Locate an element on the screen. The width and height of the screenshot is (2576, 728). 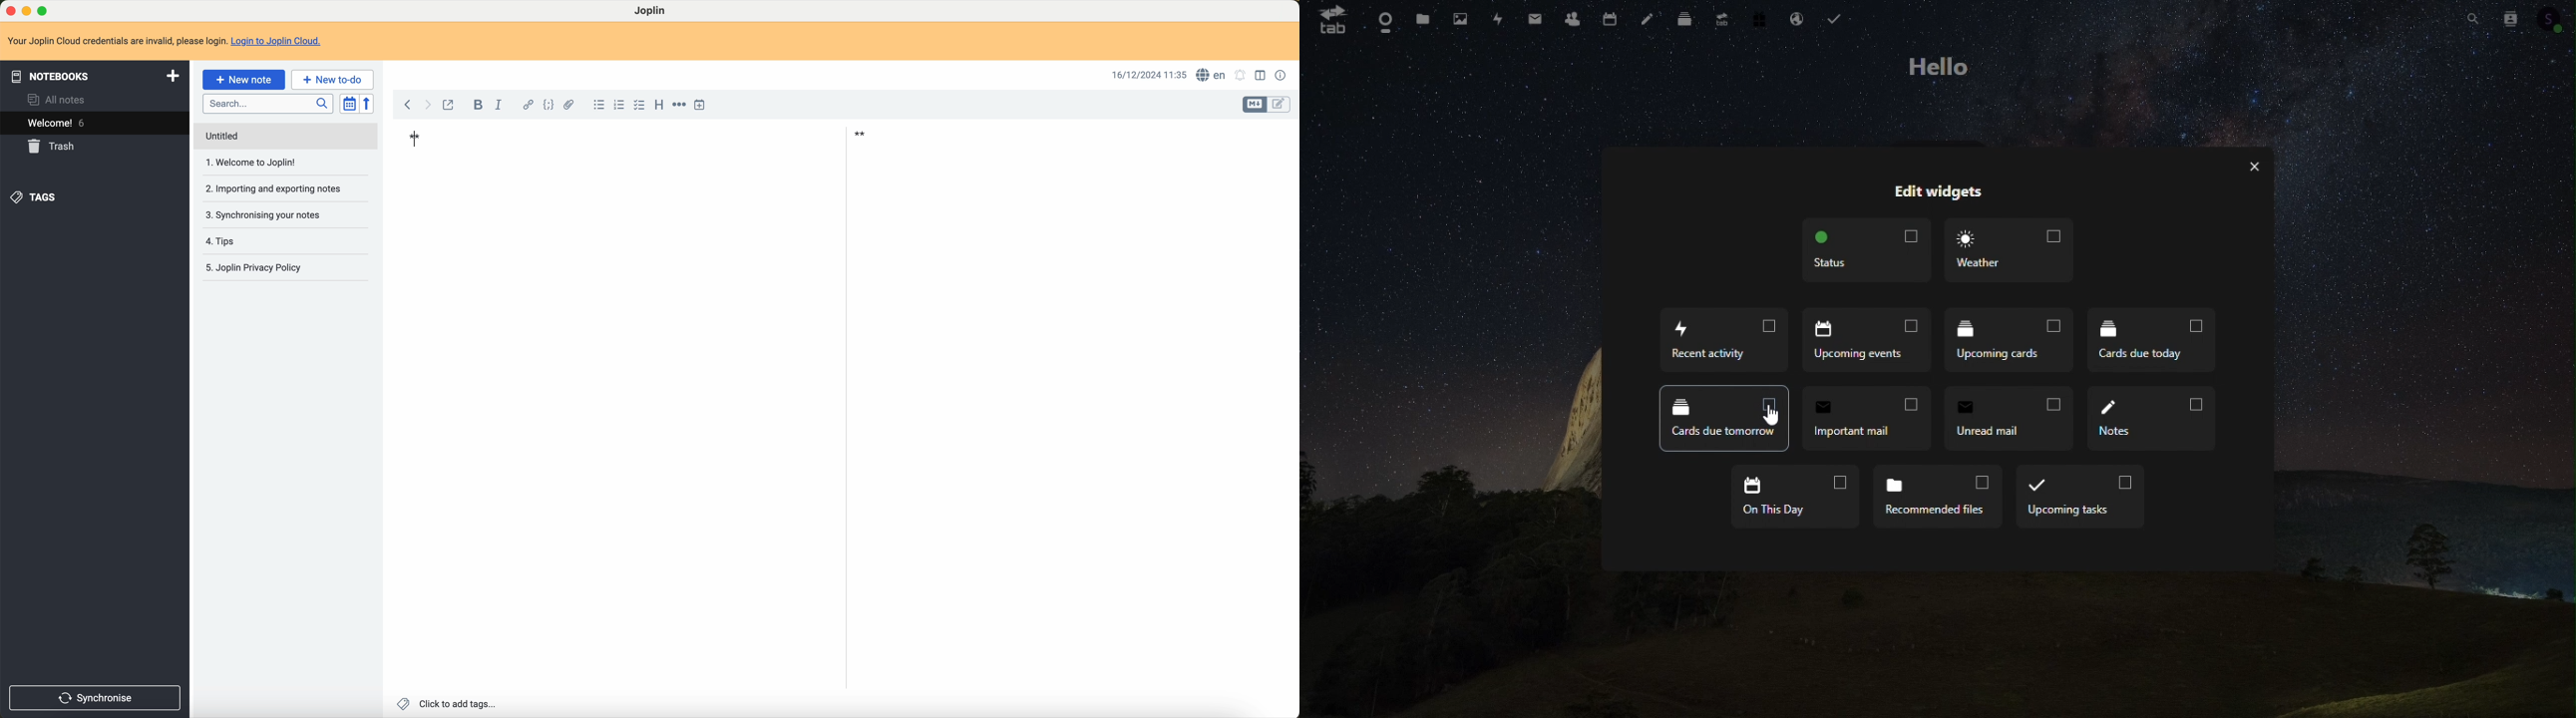
3. Synchronising your notes is located at coordinates (267, 215).